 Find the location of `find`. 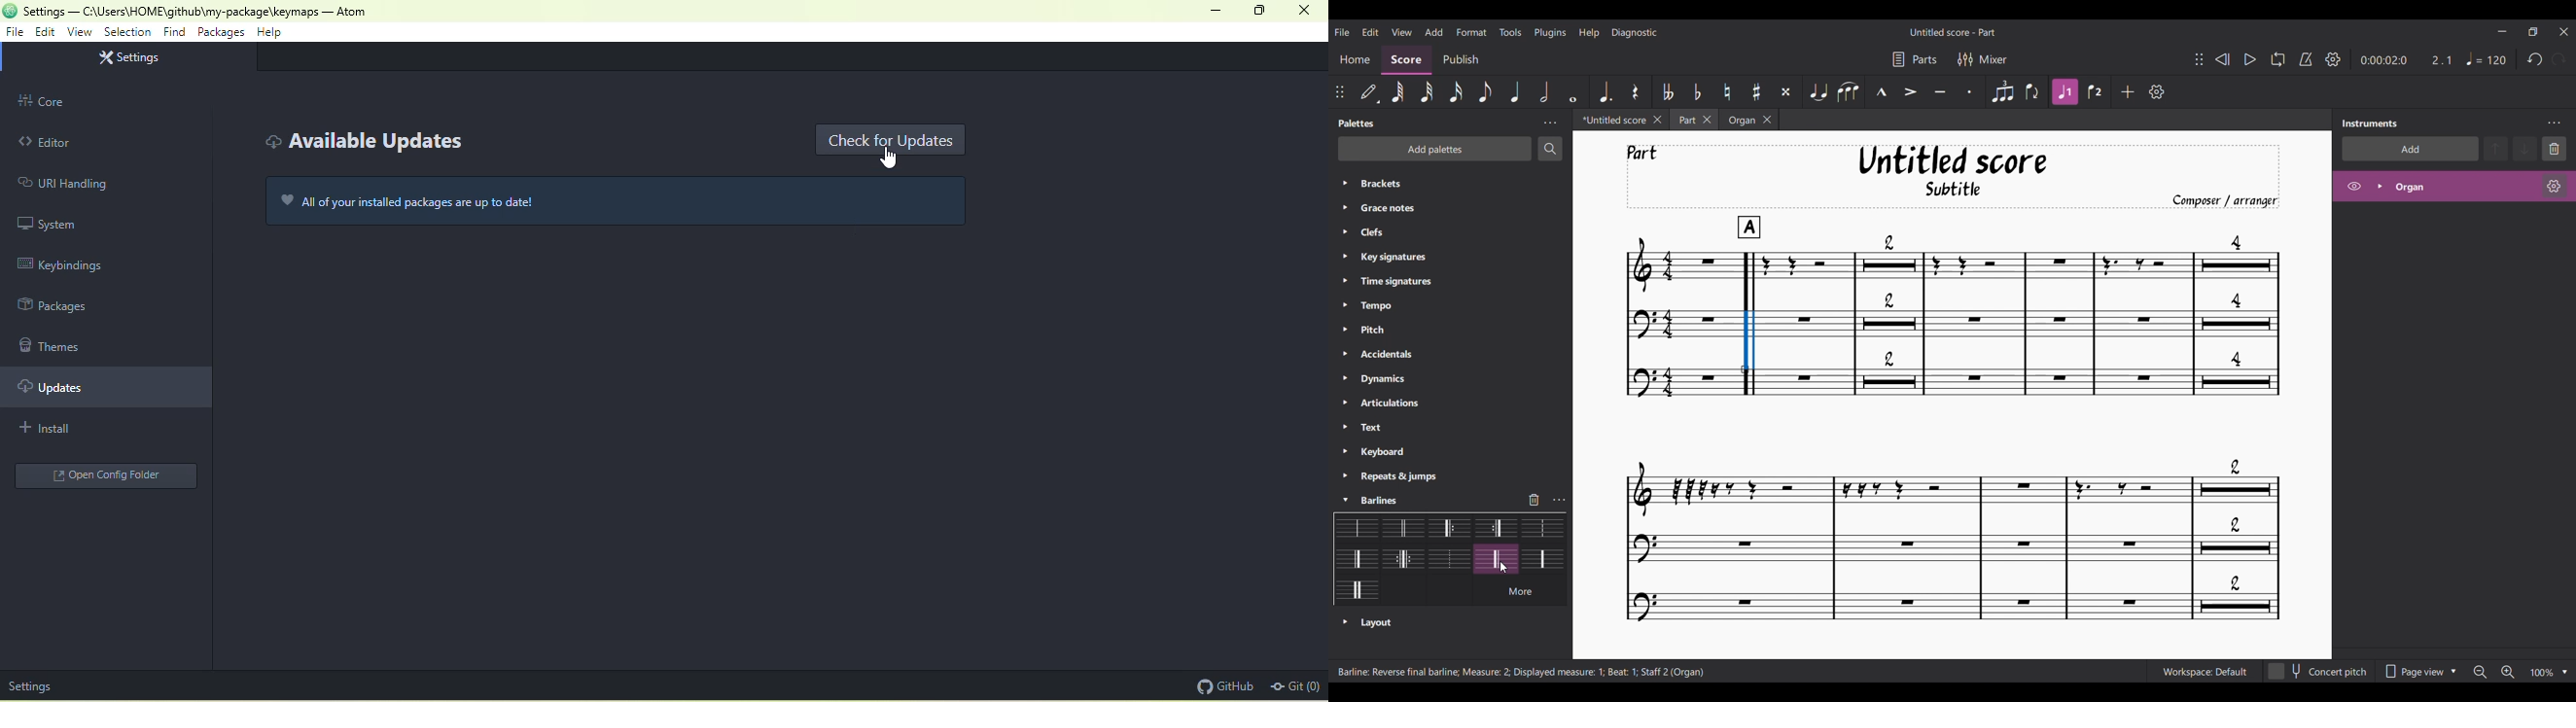

find is located at coordinates (176, 32).